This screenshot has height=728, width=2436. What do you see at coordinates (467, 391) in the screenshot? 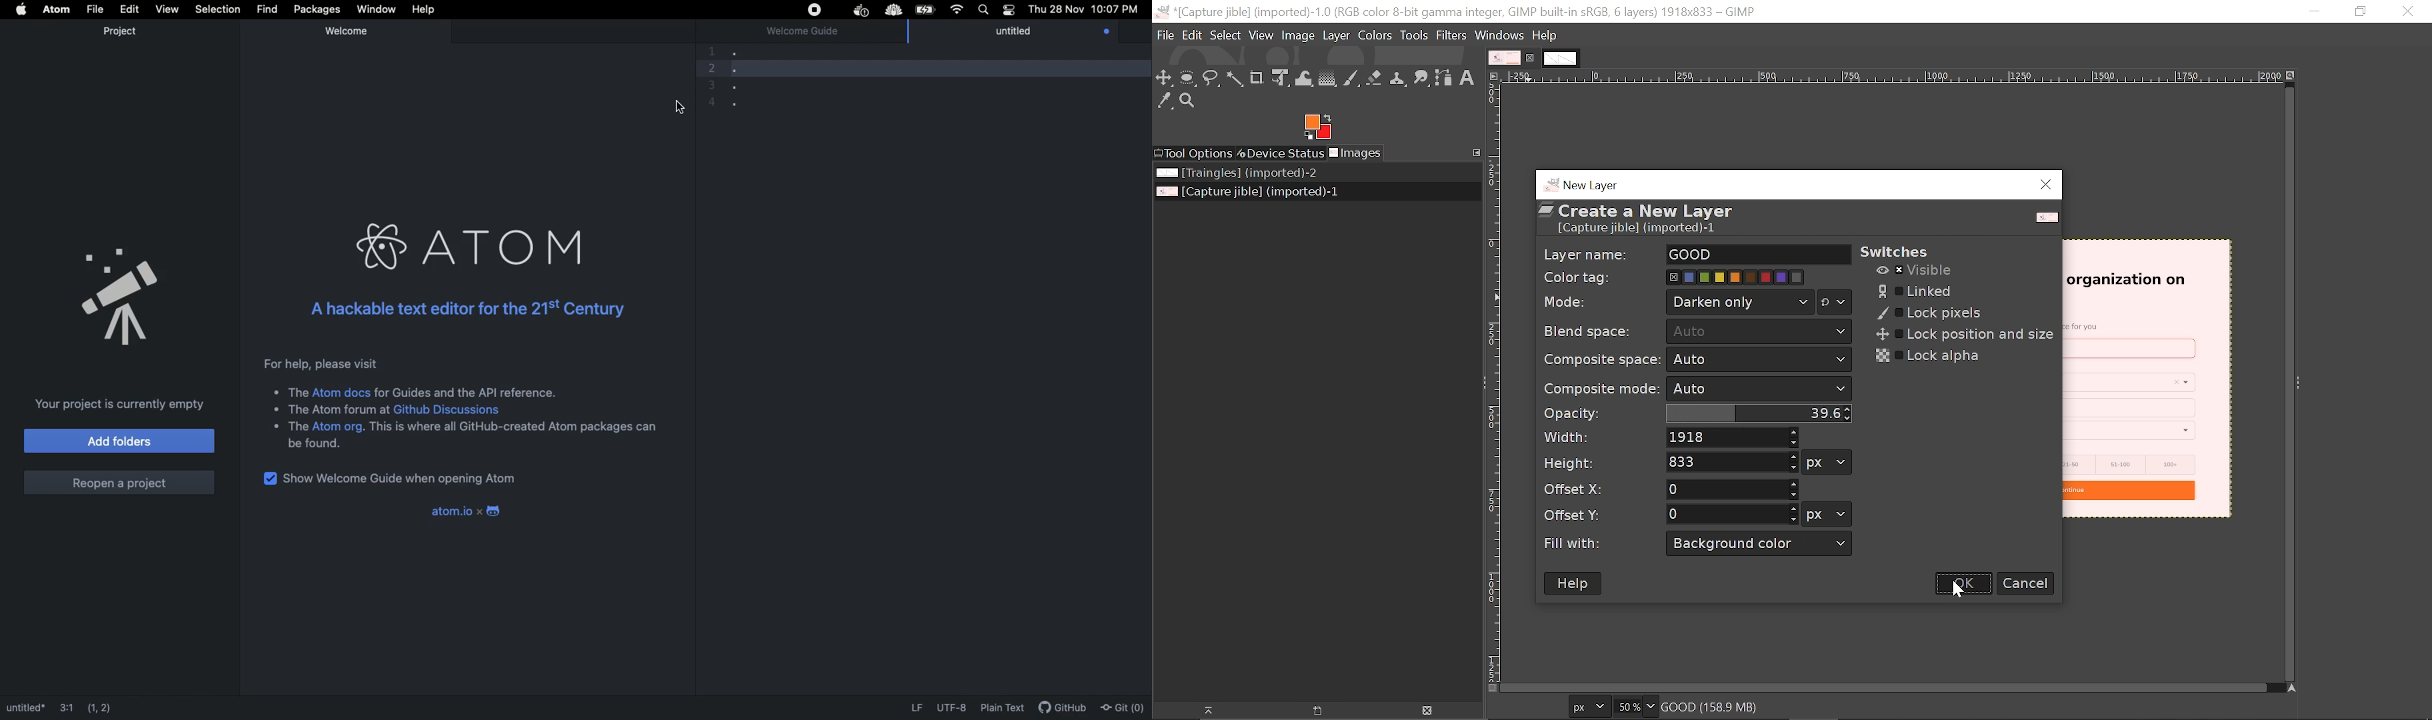
I see `Text` at bounding box center [467, 391].